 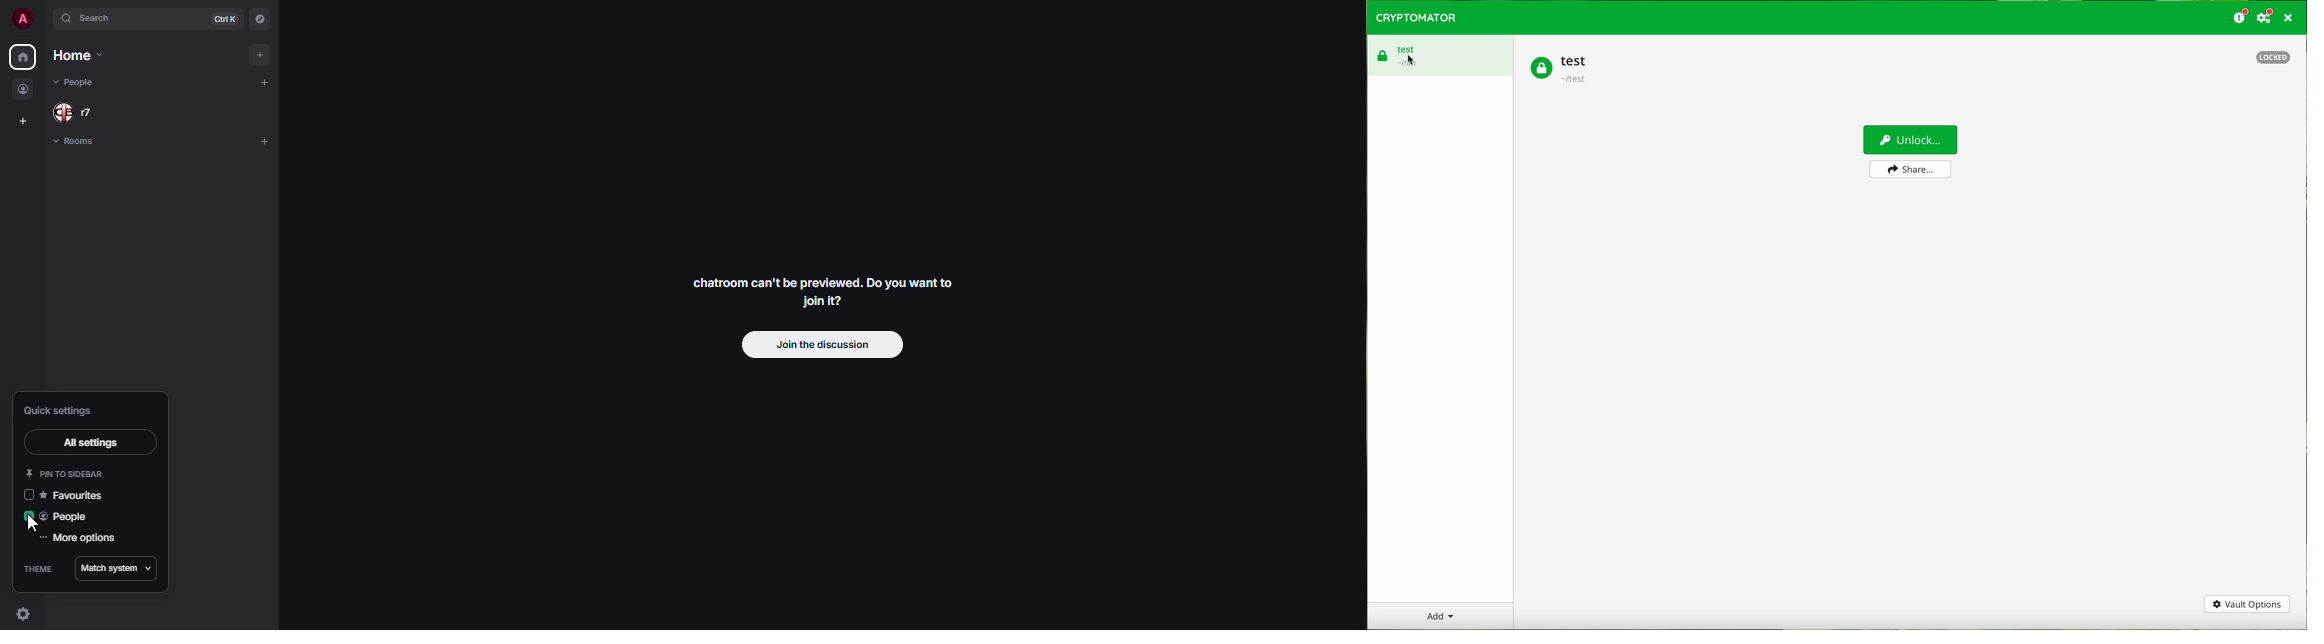 What do you see at coordinates (2248, 605) in the screenshot?
I see `vault options` at bounding box center [2248, 605].